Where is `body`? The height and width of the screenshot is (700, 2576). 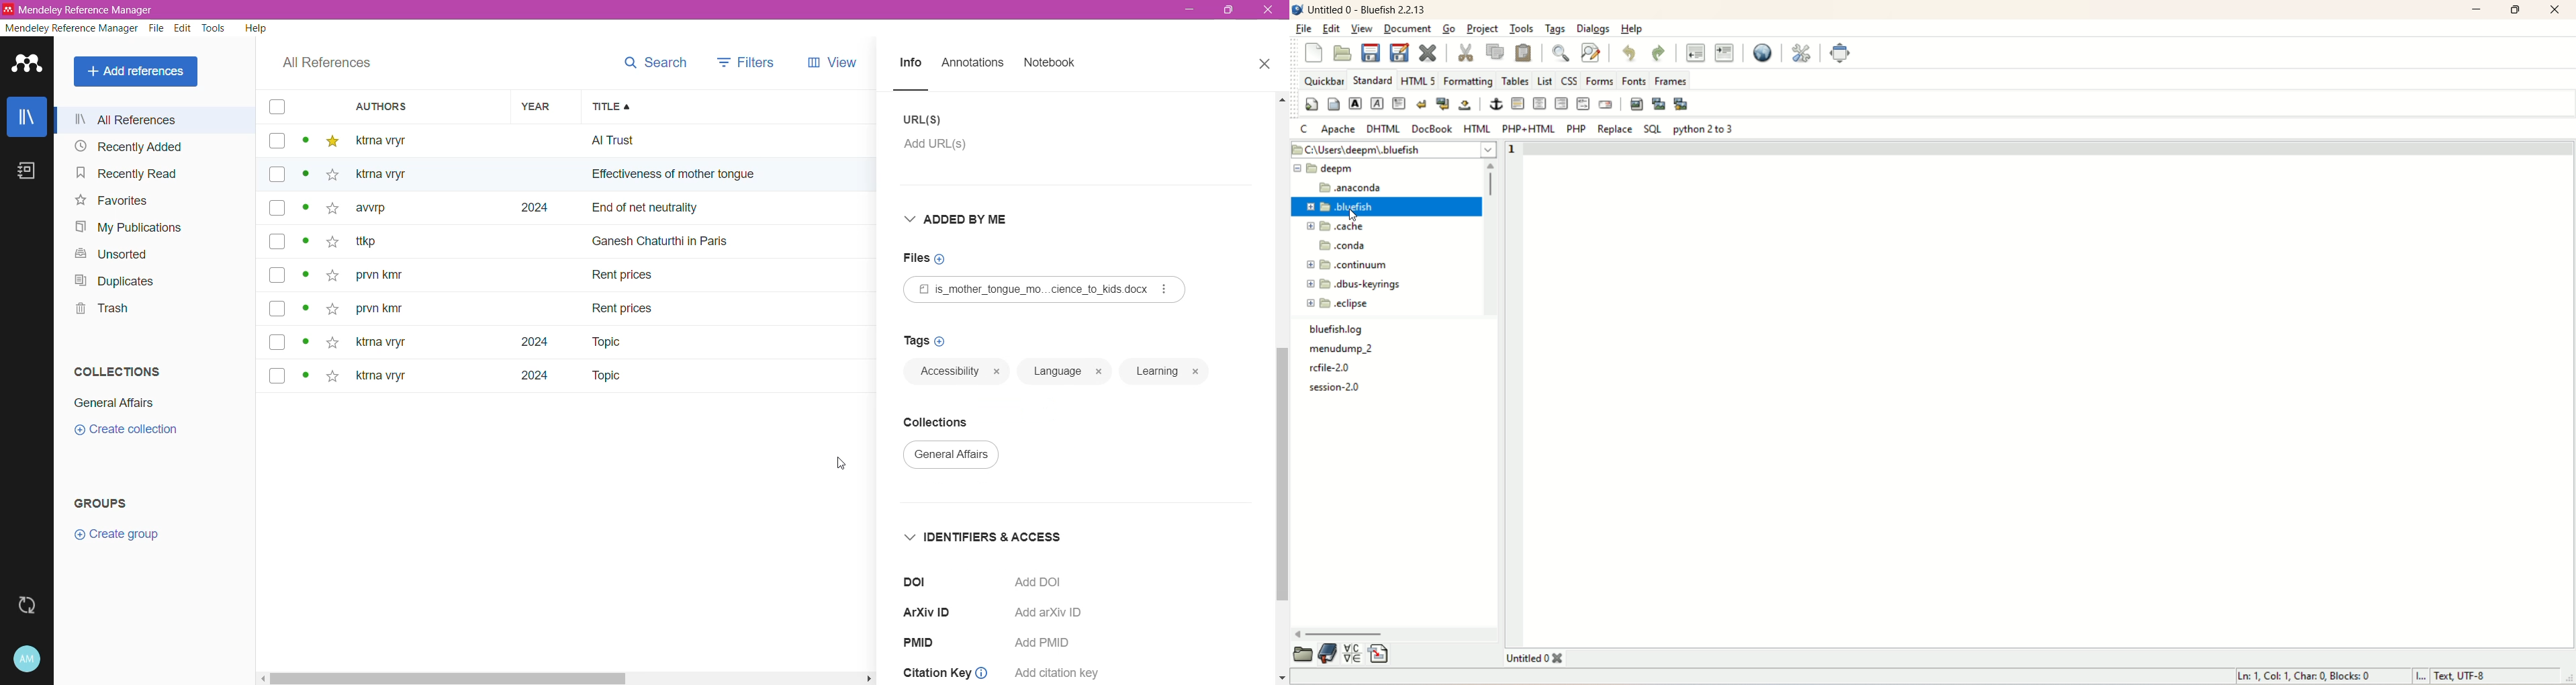
body is located at coordinates (1333, 102).